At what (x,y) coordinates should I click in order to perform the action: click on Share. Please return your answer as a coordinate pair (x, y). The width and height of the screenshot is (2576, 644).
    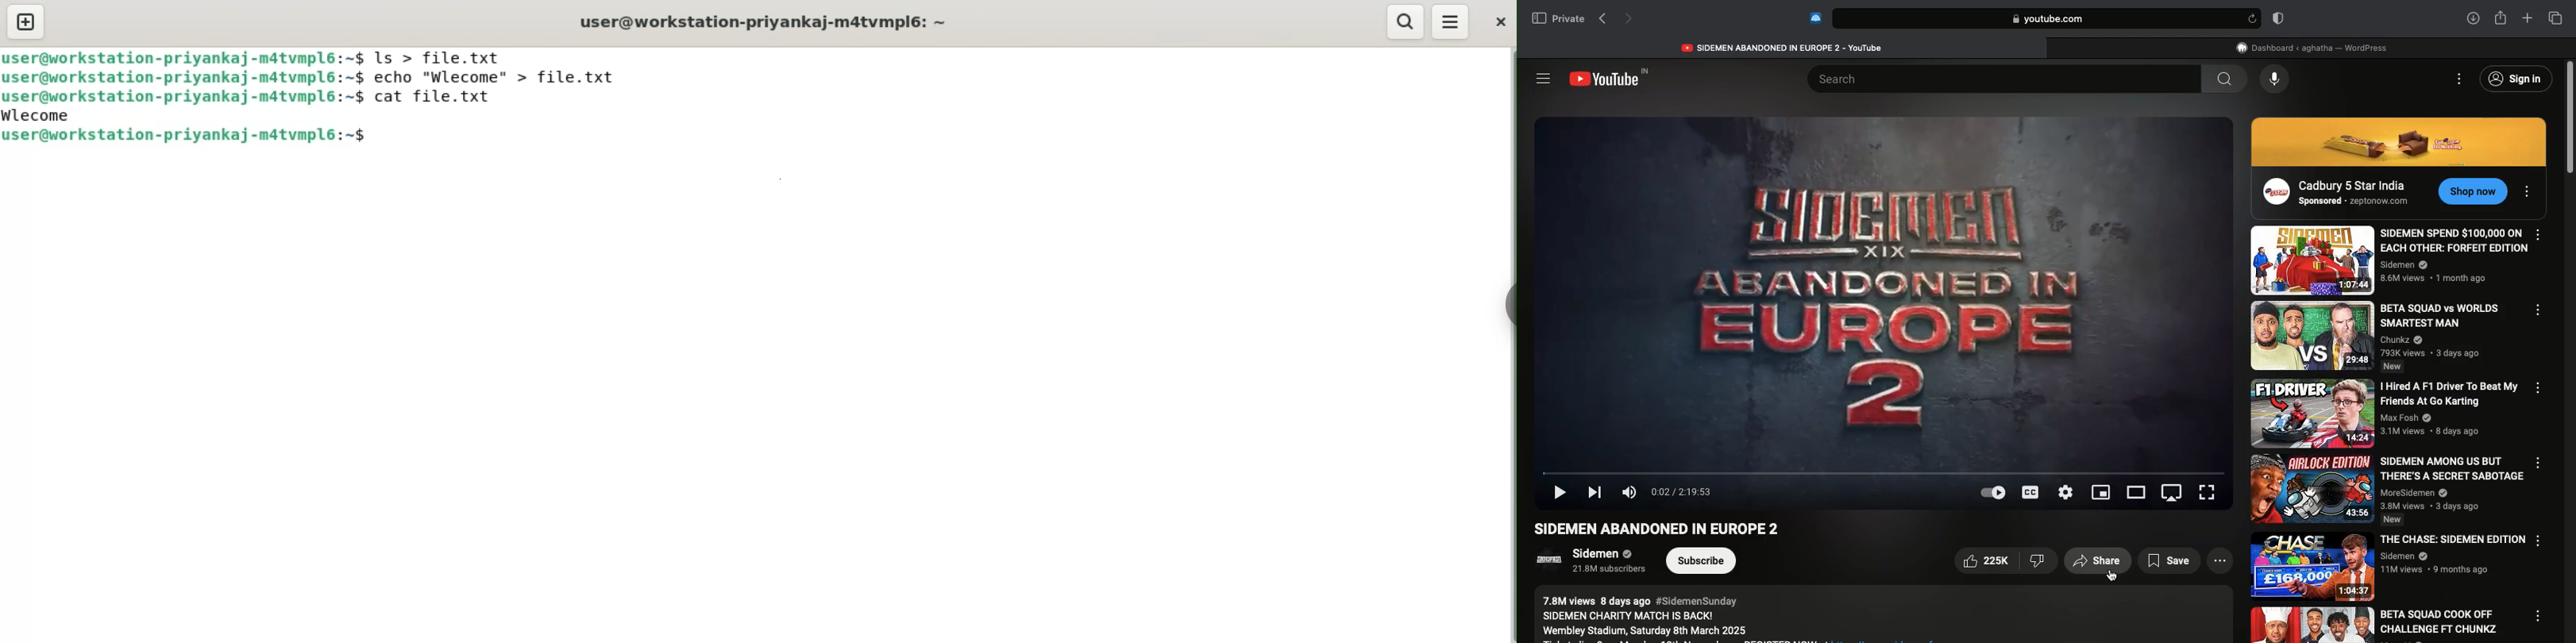
    Looking at the image, I should click on (2099, 561).